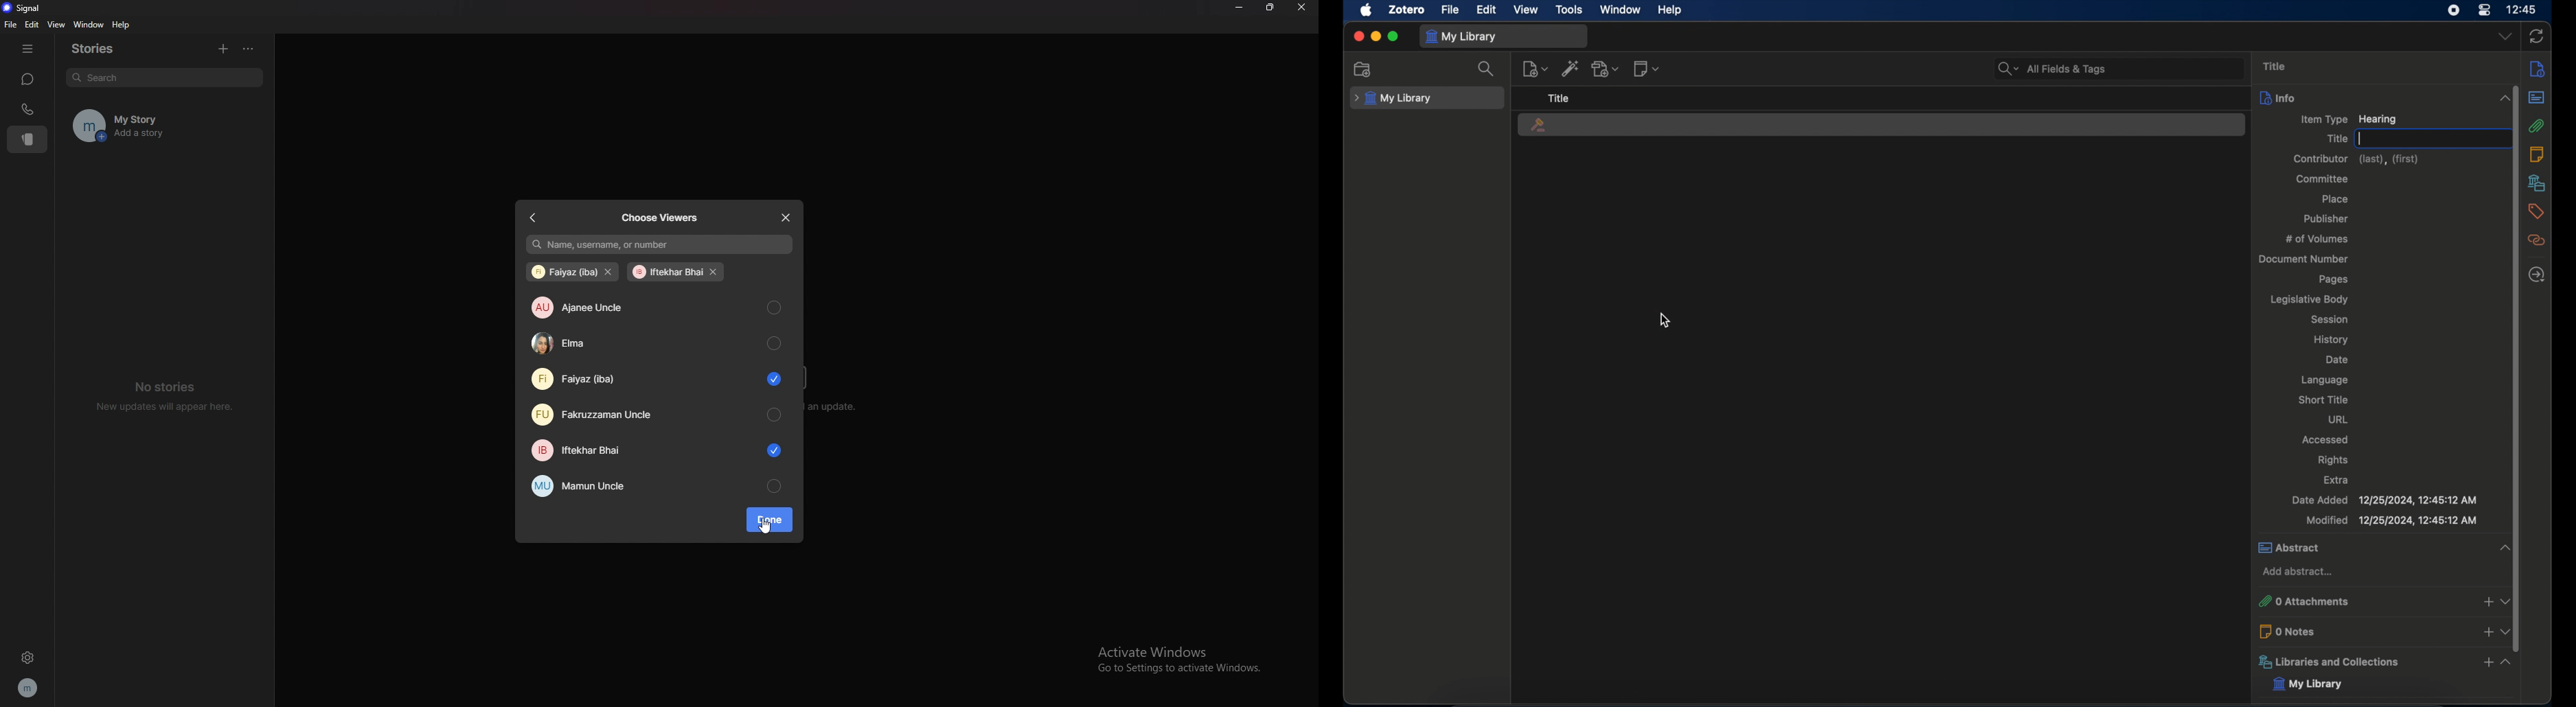 This screenshot has height=728, width=2576. I want to click on ajanee uncle, so click(656, 307).